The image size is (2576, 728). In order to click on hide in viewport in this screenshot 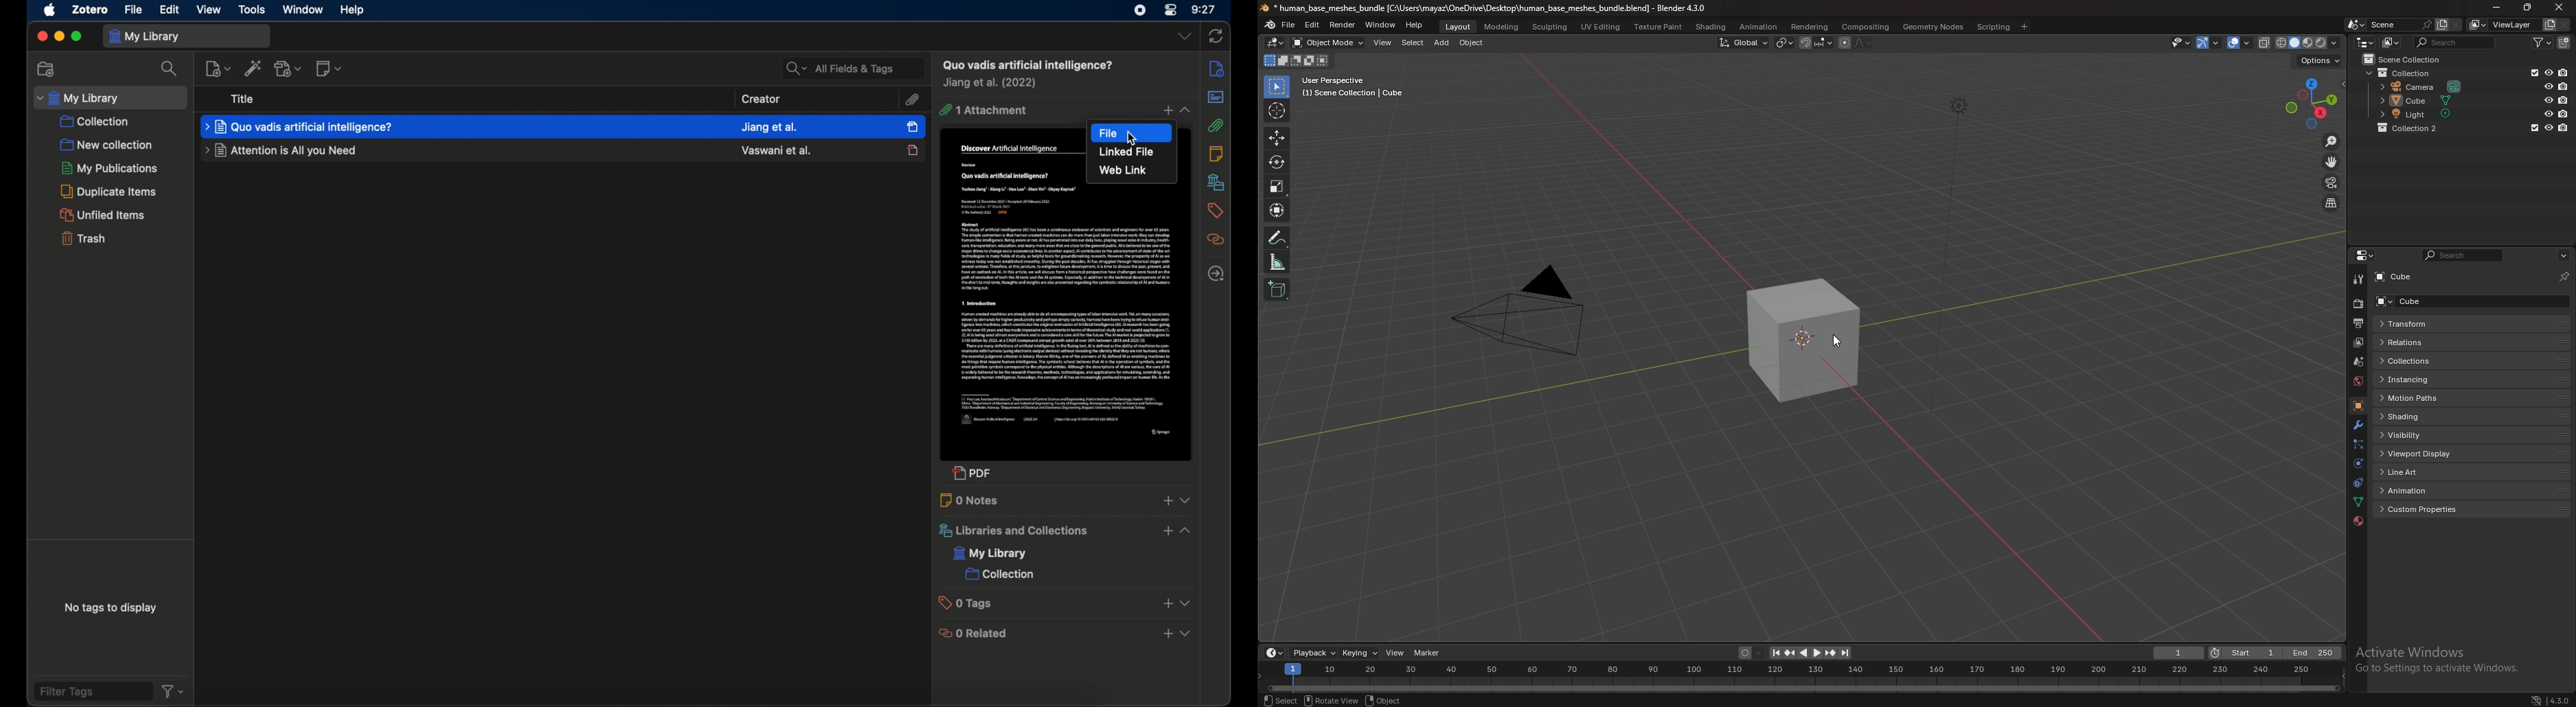, I will do `click(2548, 72)`.